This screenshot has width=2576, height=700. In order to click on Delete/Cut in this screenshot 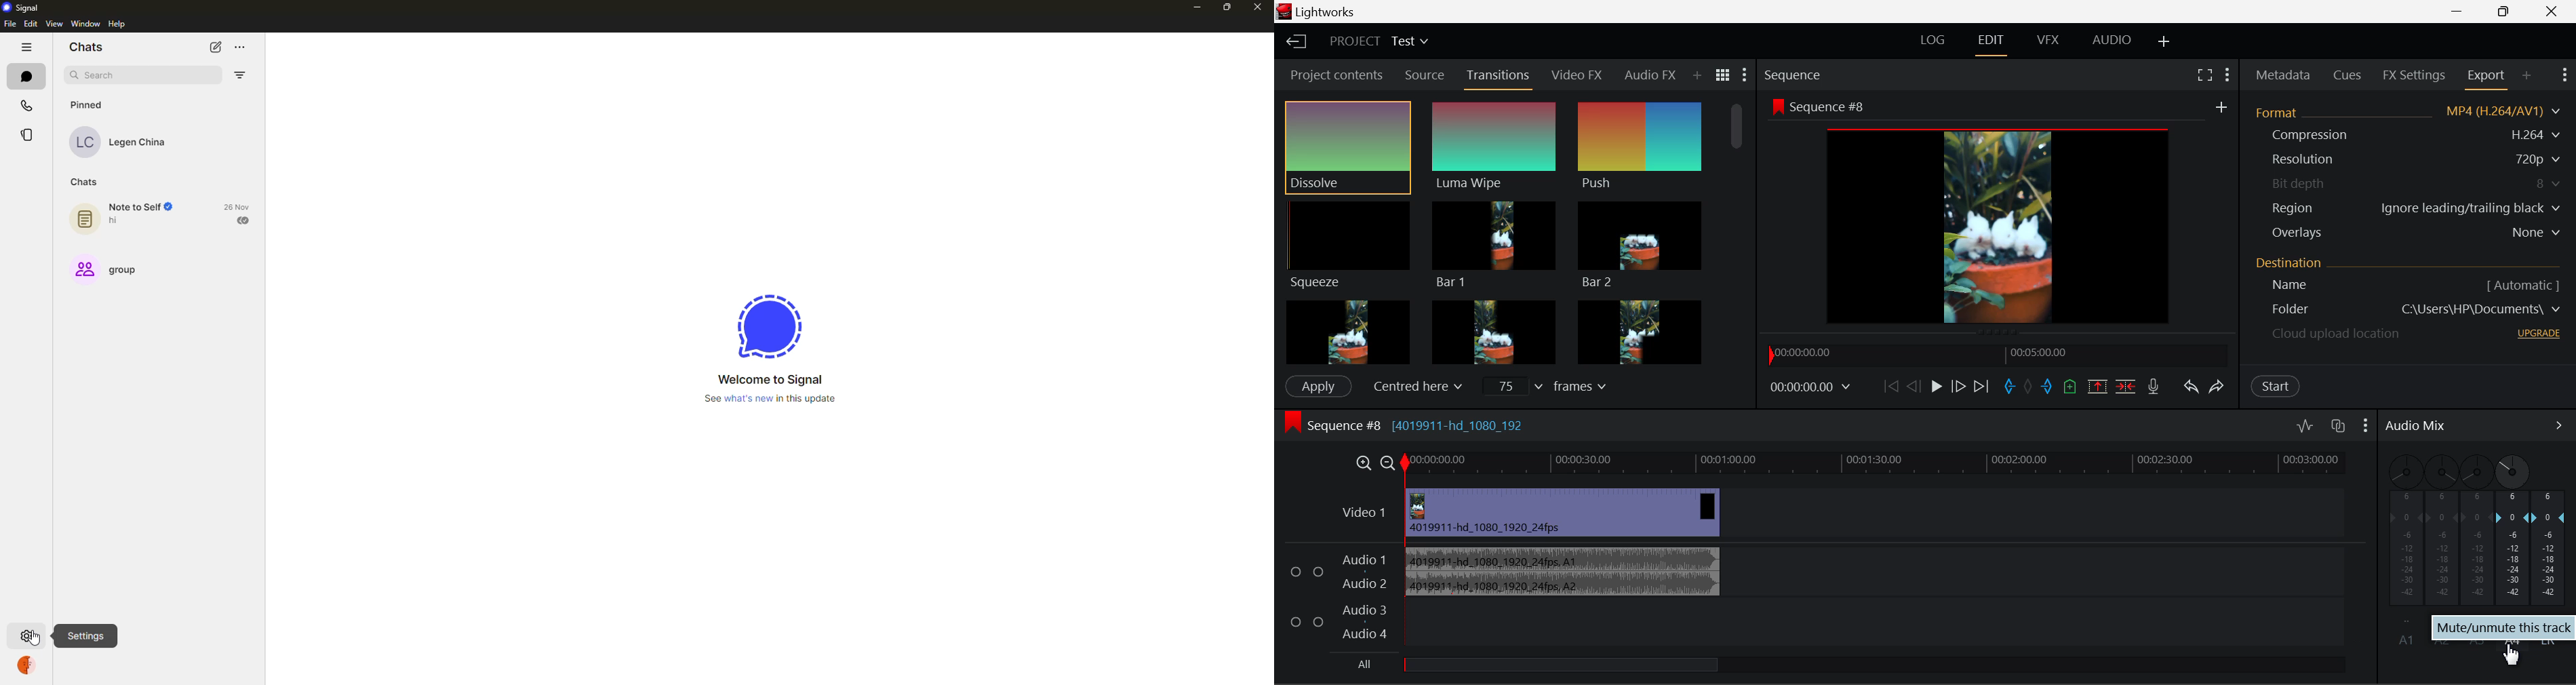, I will do `click(2127, 385)`.